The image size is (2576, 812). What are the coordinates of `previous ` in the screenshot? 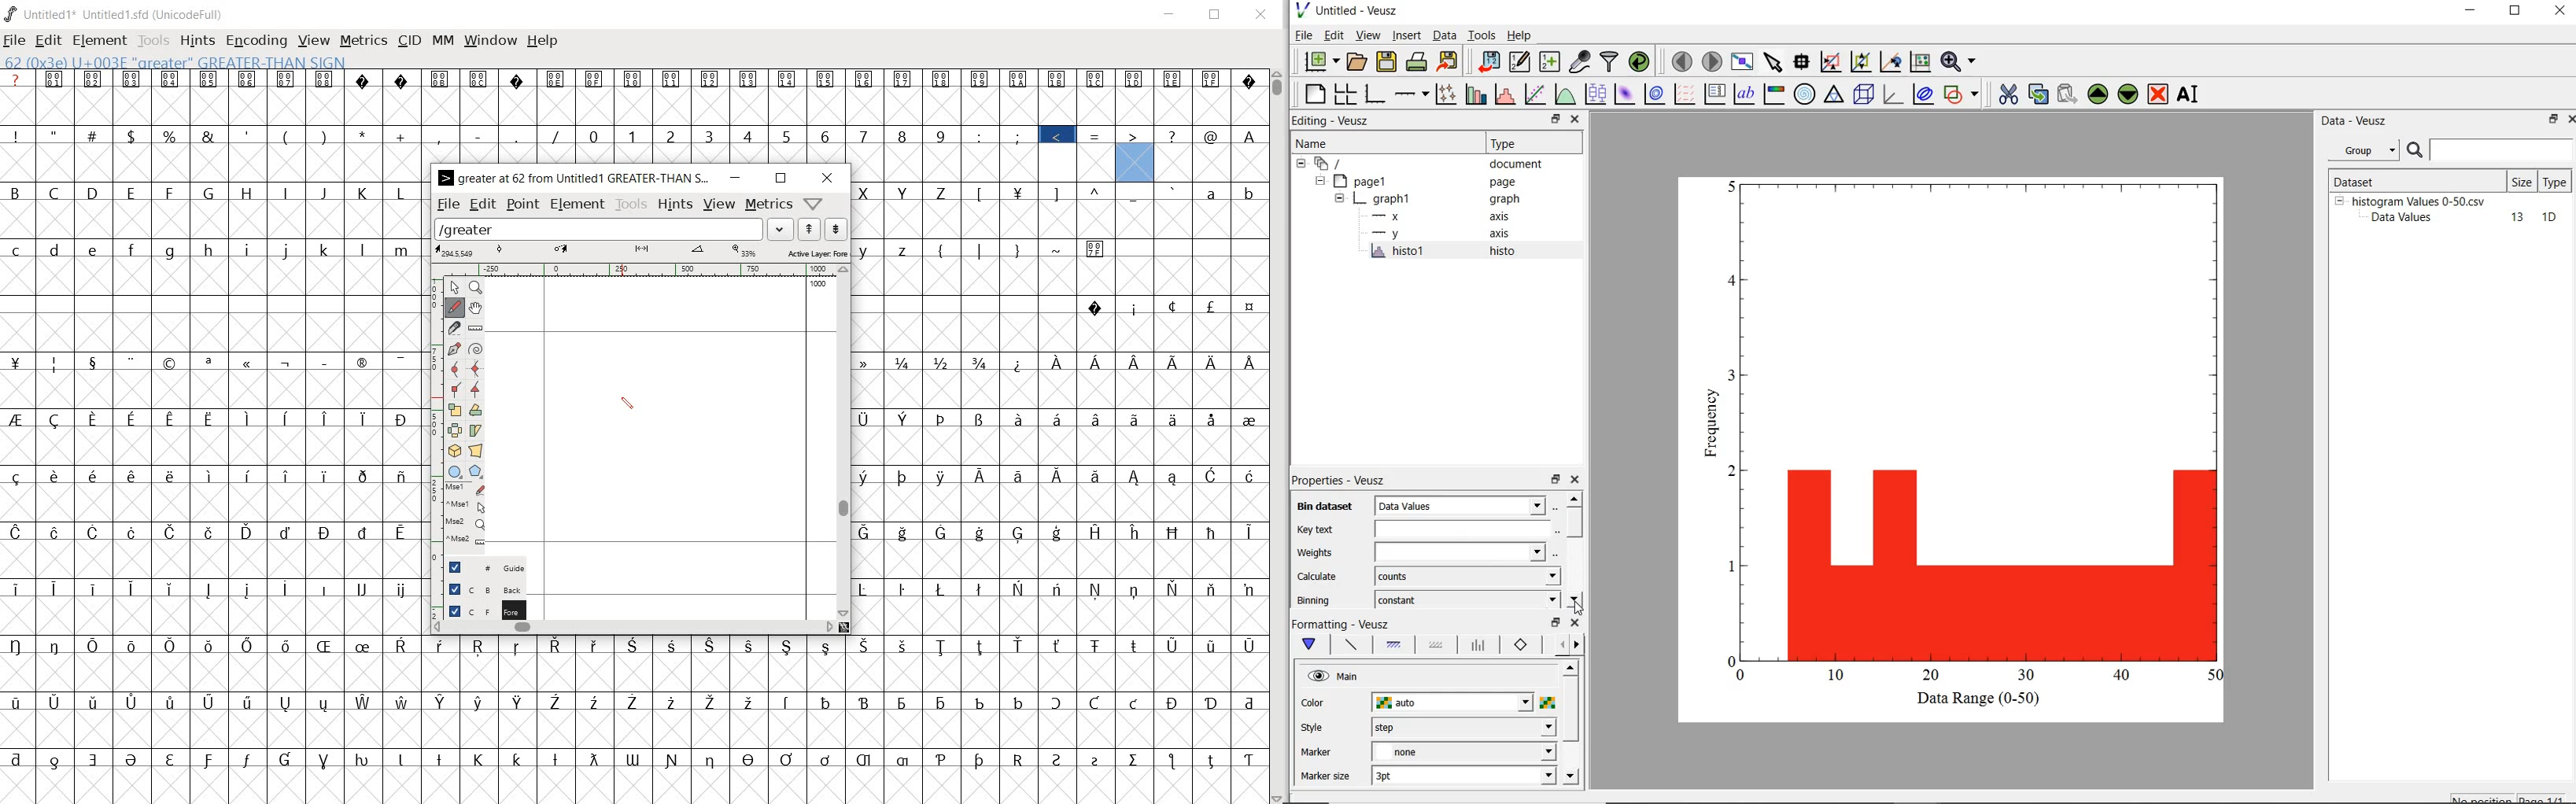 It's located at (1559, 645).